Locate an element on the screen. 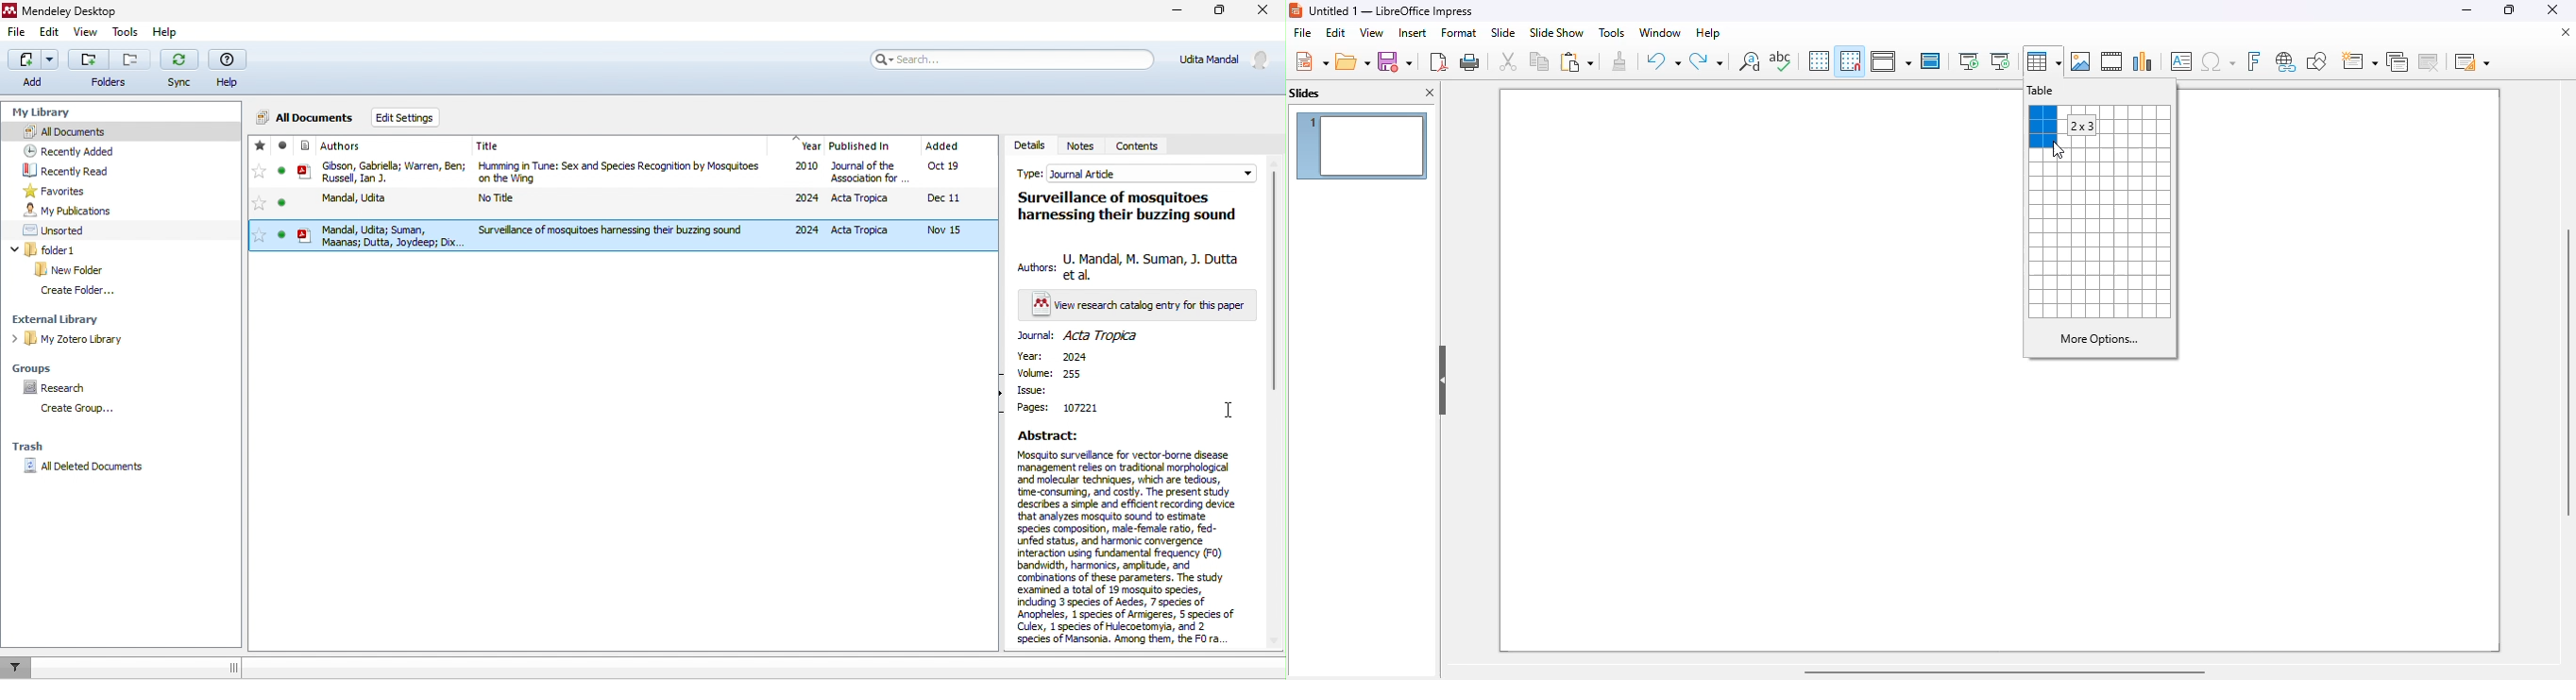  table is located at coordinates (2044, 61).